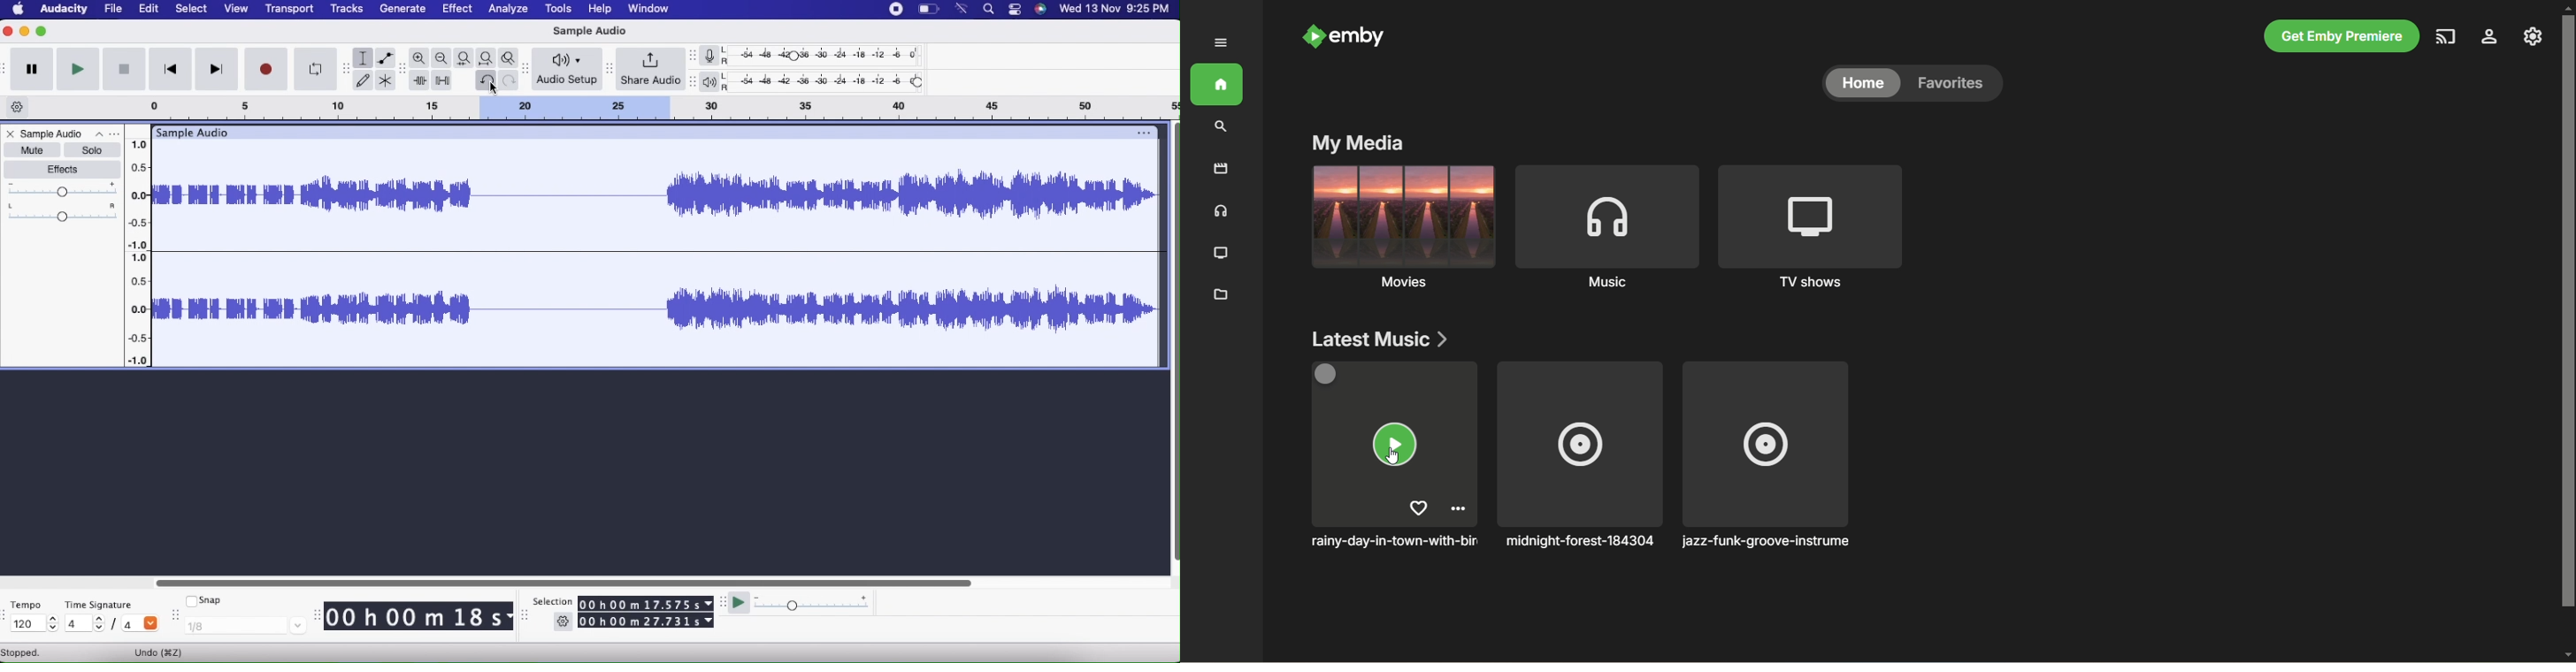  Describe the element at coordinates (524, 68) in the screenshot. I see `move toolbar` at that location.